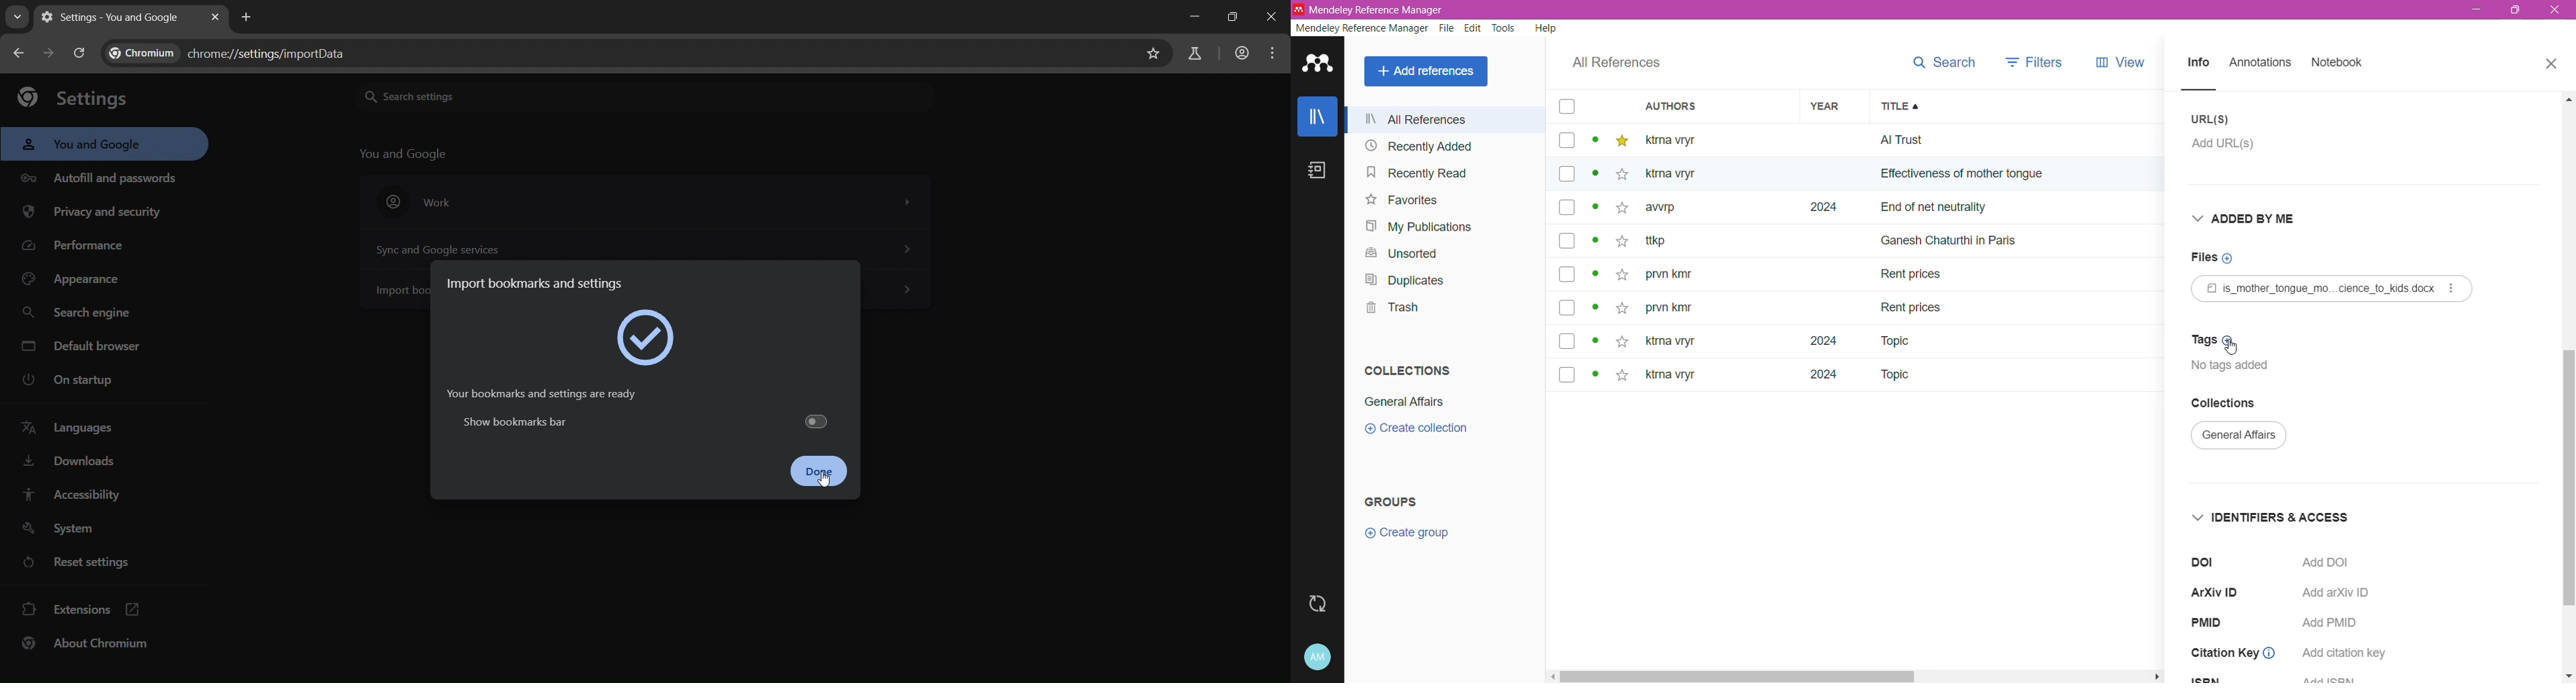  What do you see at coordinates (824, 481) in the screenshot?
I see `Cursor` at bounding box center [824, 481].